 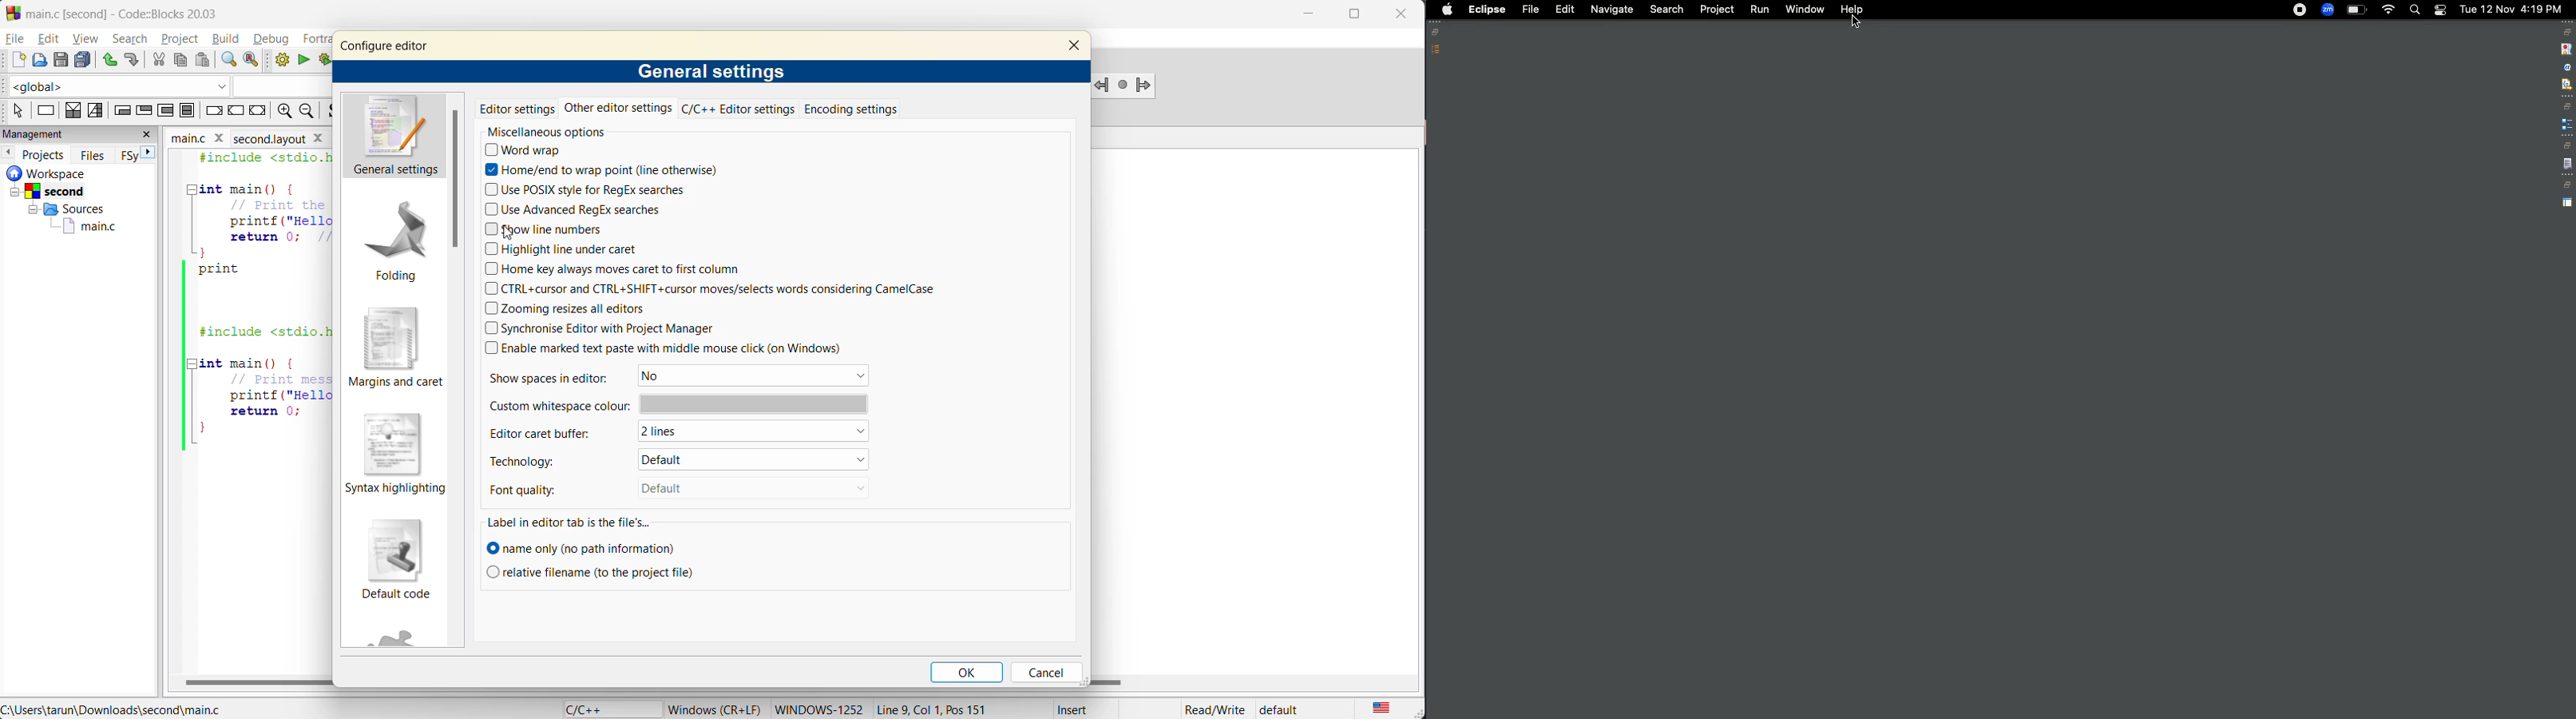 I want to click on Insert, so click(x=1072, y=709).